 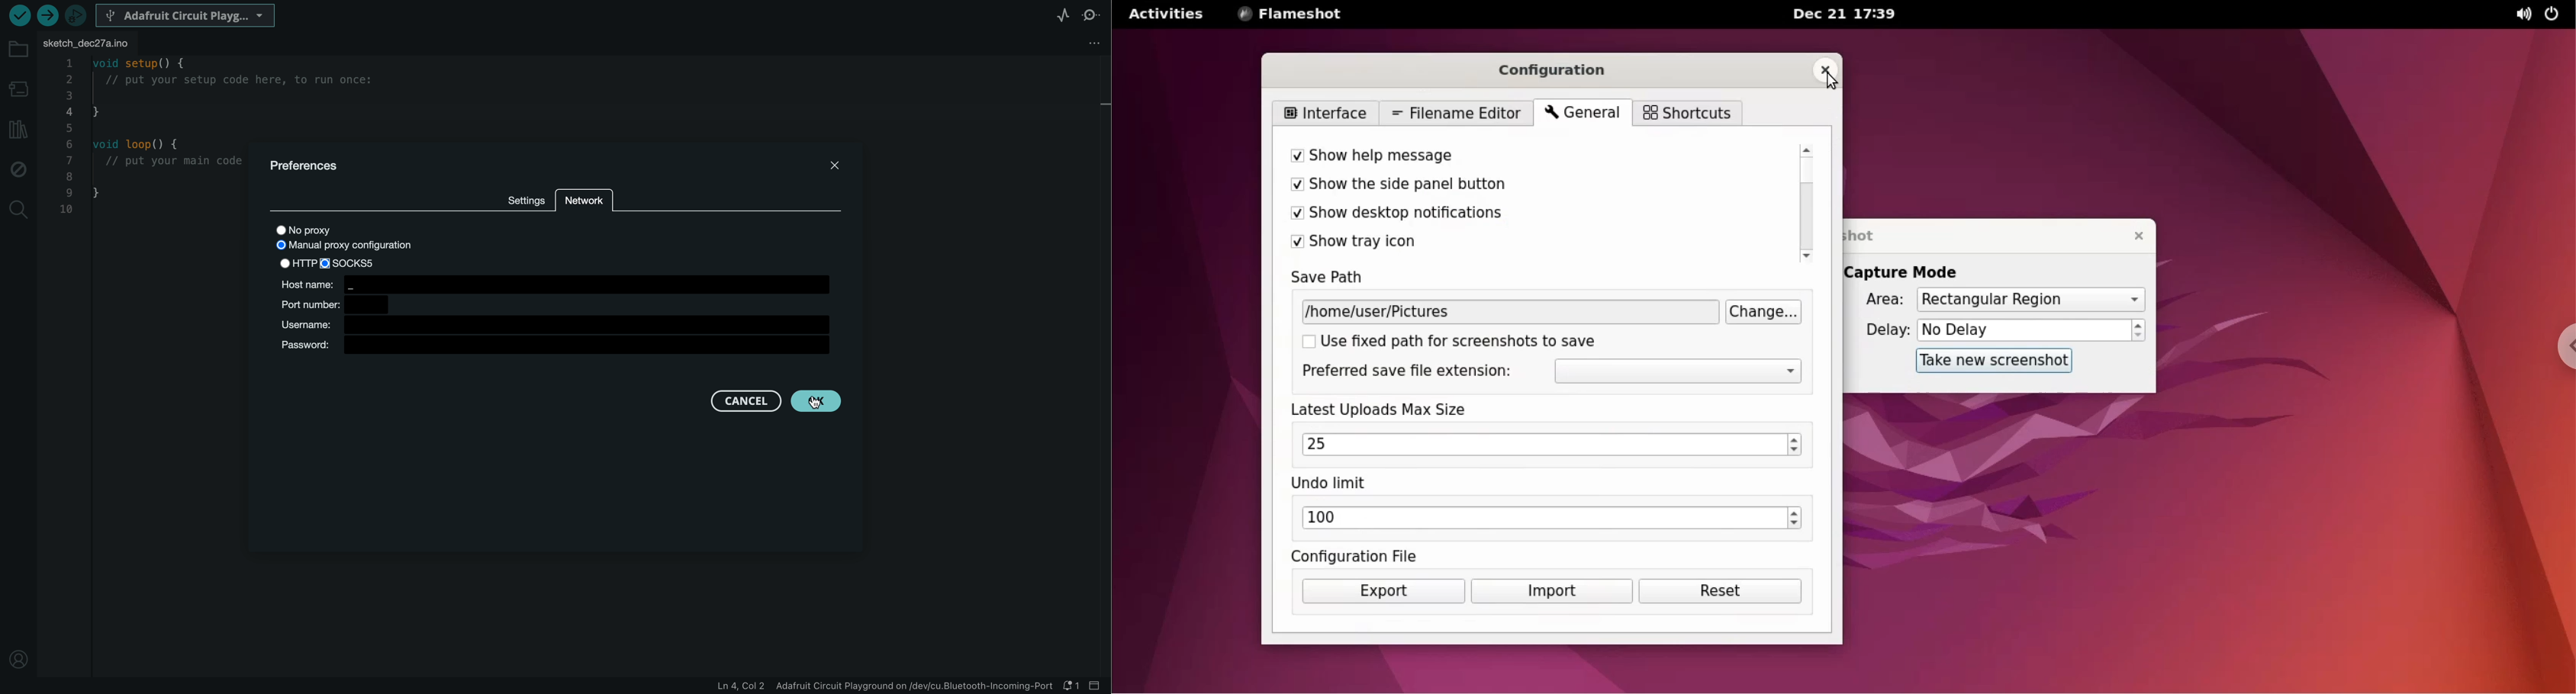 What do you see at coordinates (1511, 312) in the screenshot?
I see `path text box` at bounding box center [1511, 312].